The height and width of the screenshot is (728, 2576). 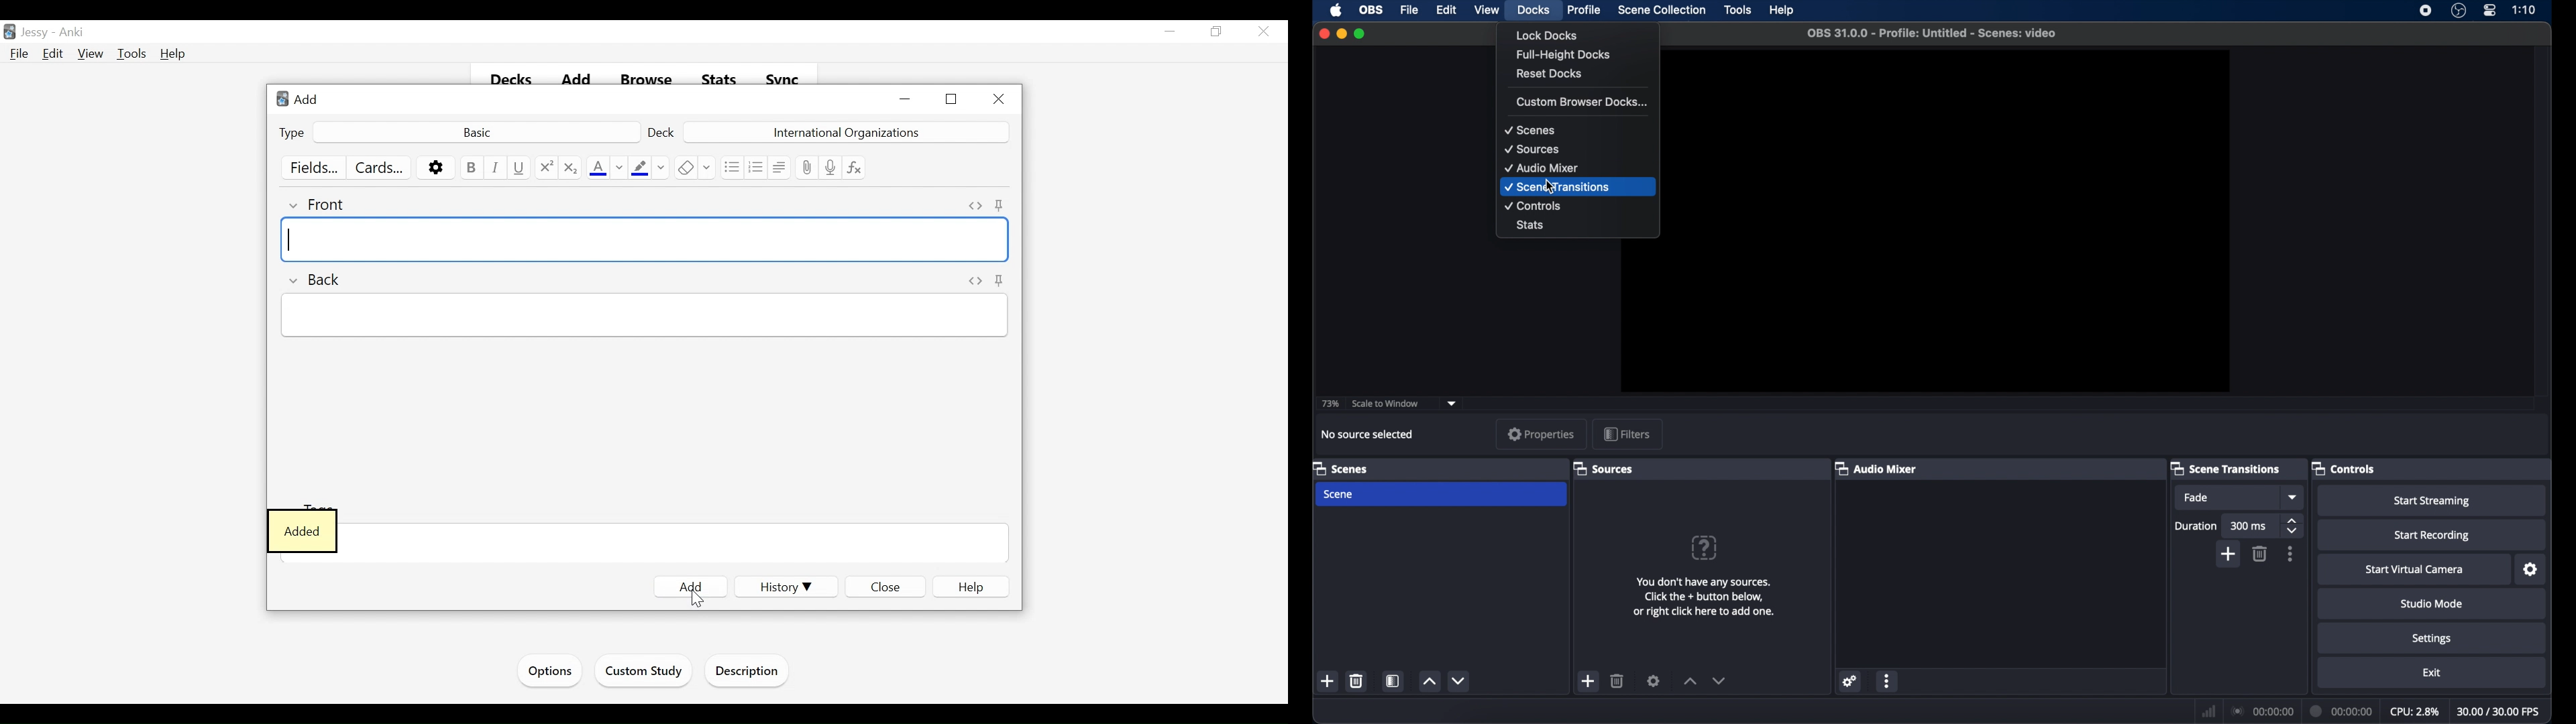 I want to click on scene collection, so click(x=1662, y=10).